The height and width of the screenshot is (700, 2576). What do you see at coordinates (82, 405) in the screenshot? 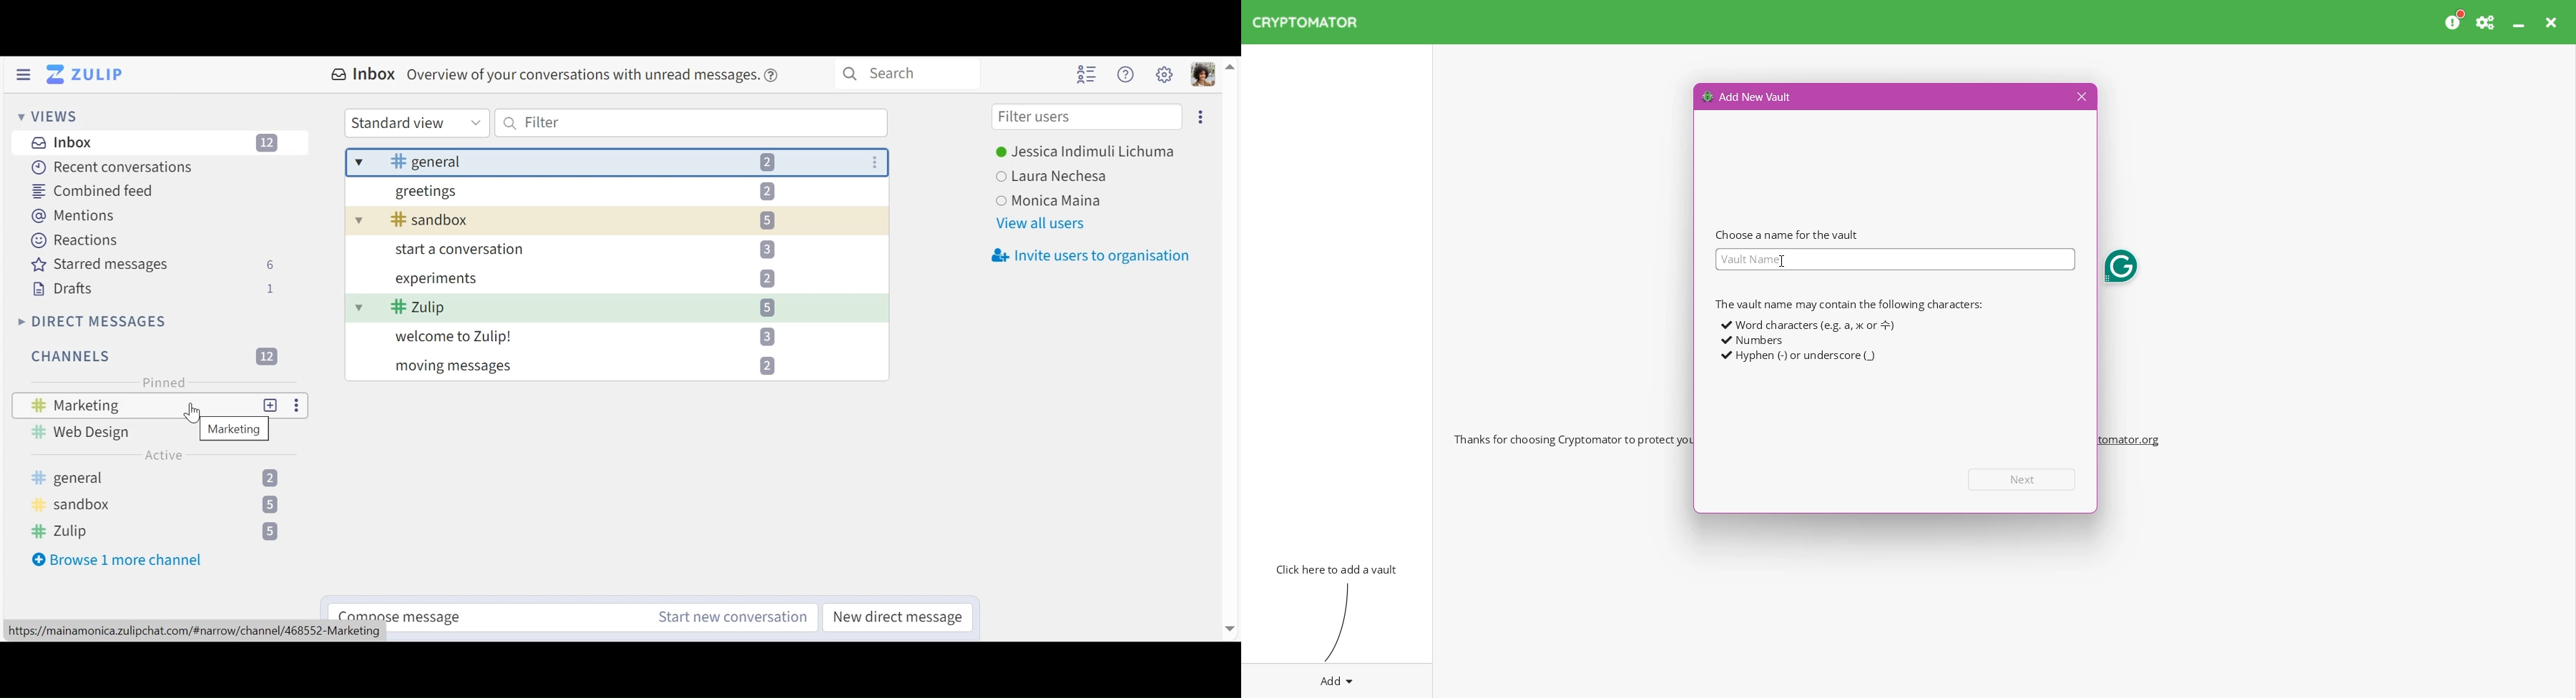
I see `Marketing` at bounding box center [82, 405].